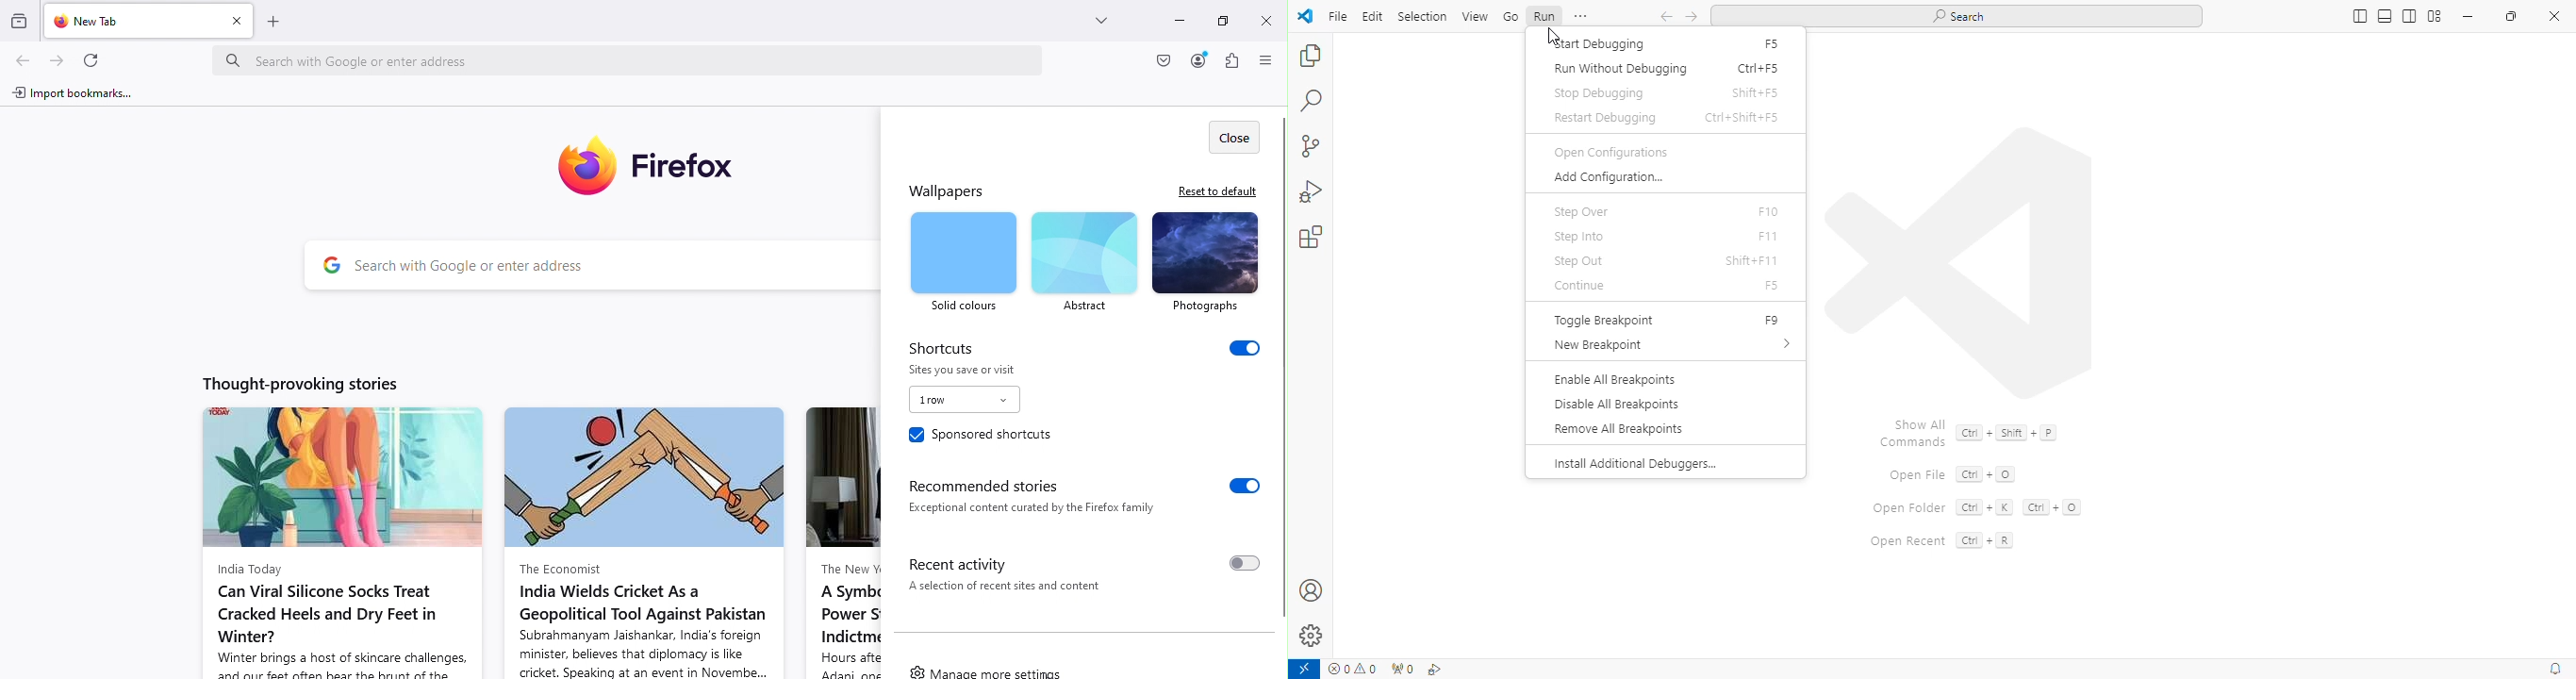  I want to click on cursor, so click(1551, 36).